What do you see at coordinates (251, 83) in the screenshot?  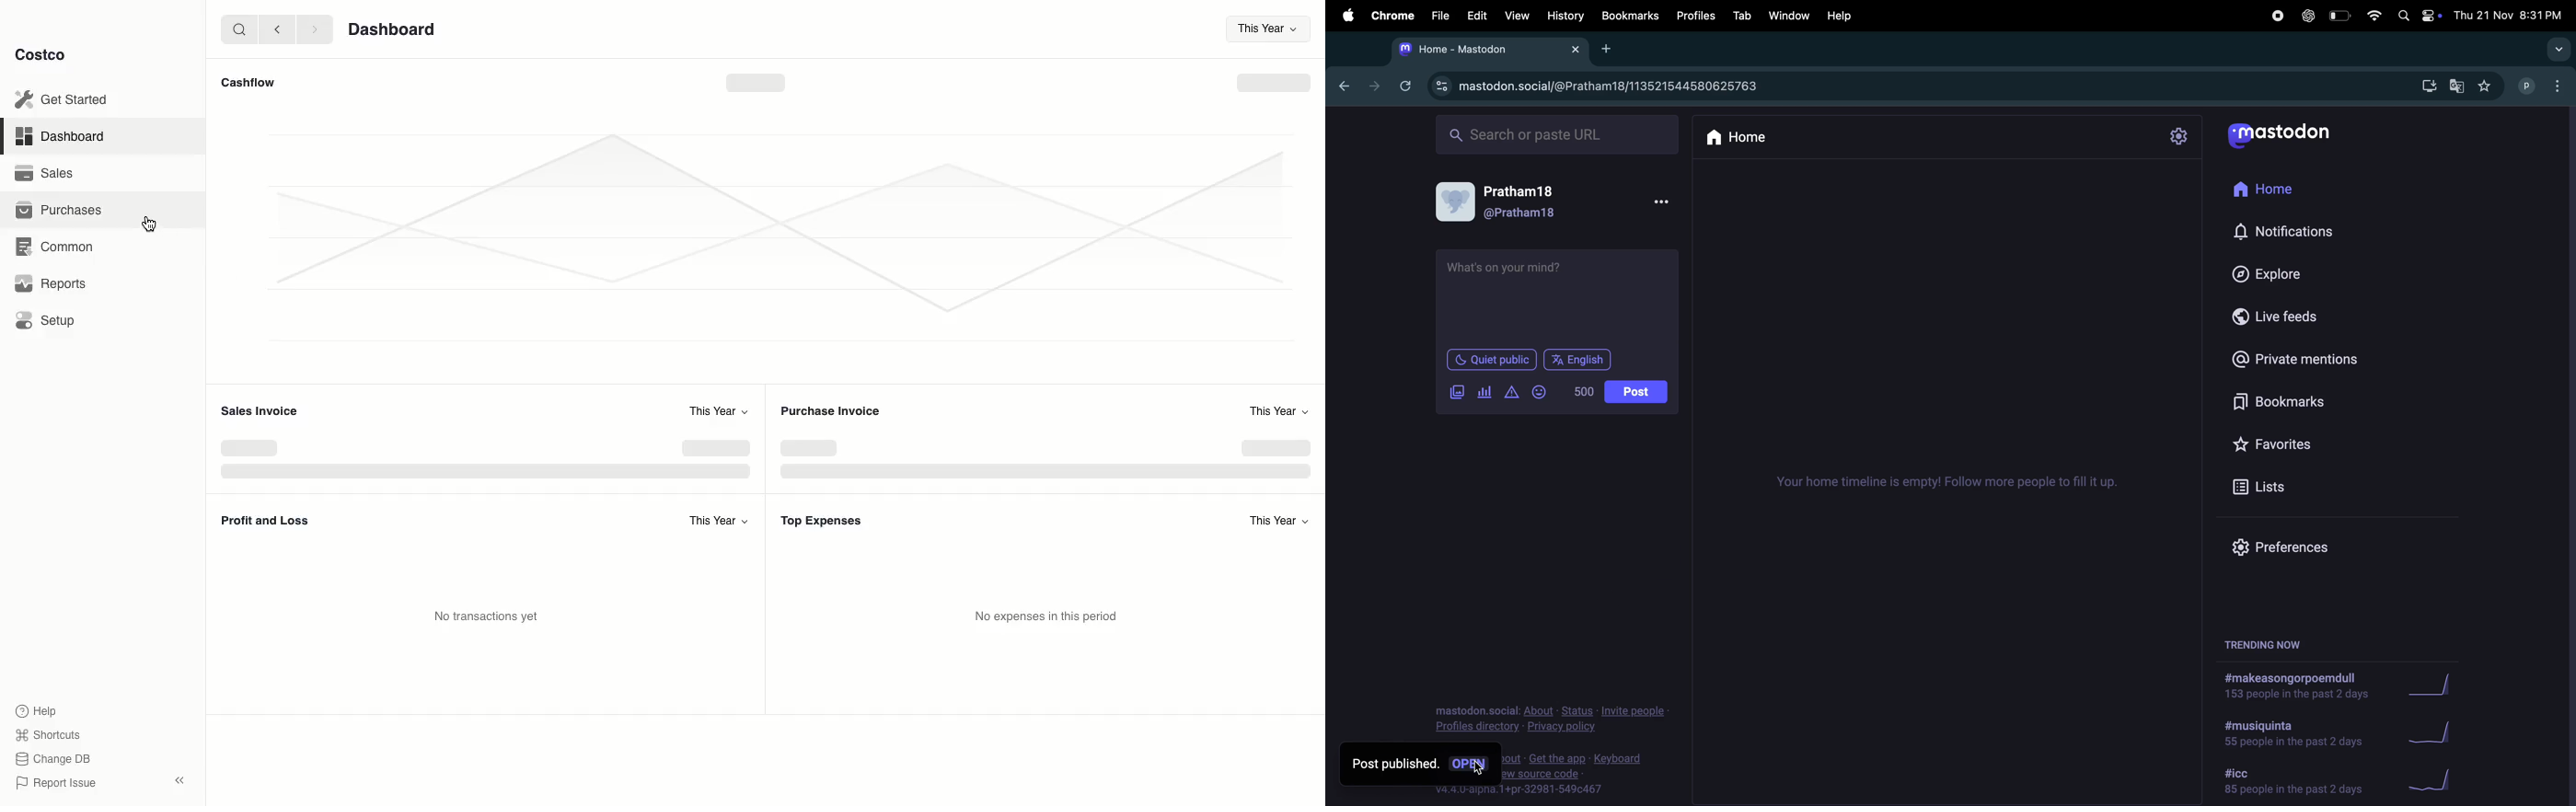 I see `Cashflow` at bounding box center [251, 83].